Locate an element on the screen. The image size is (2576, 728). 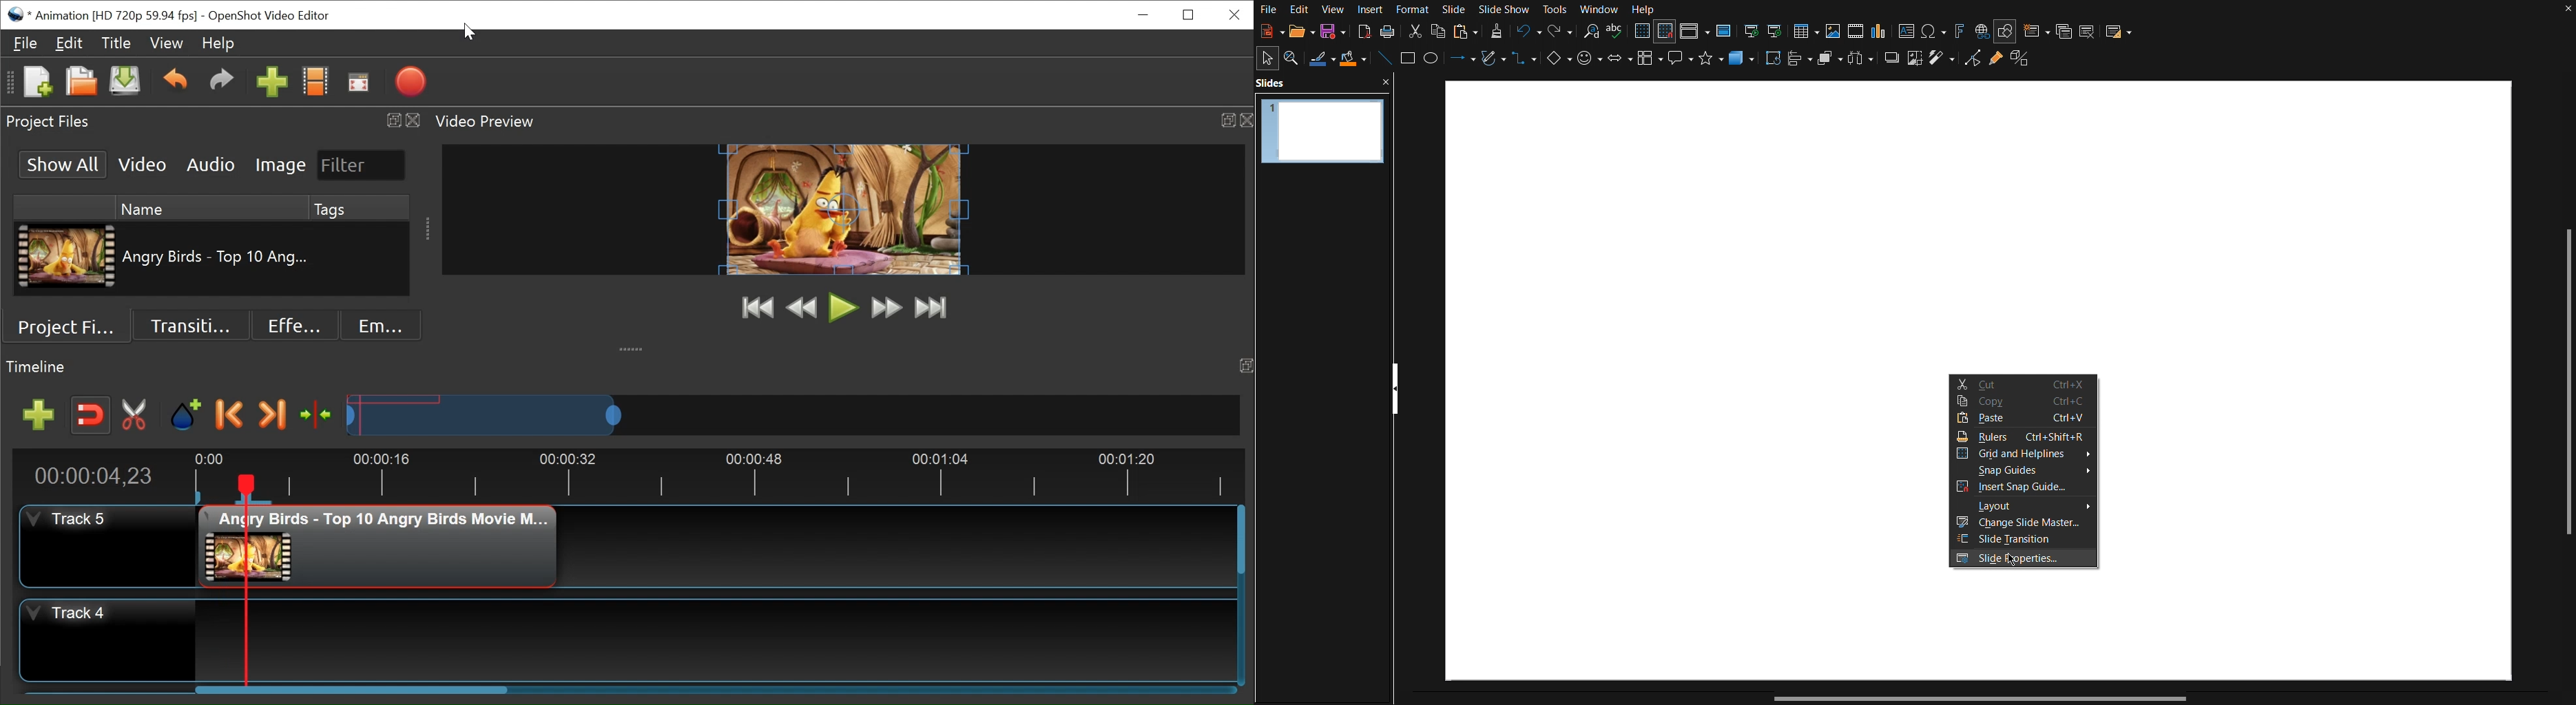
Wand tool is located at coordinates (1942, 63).